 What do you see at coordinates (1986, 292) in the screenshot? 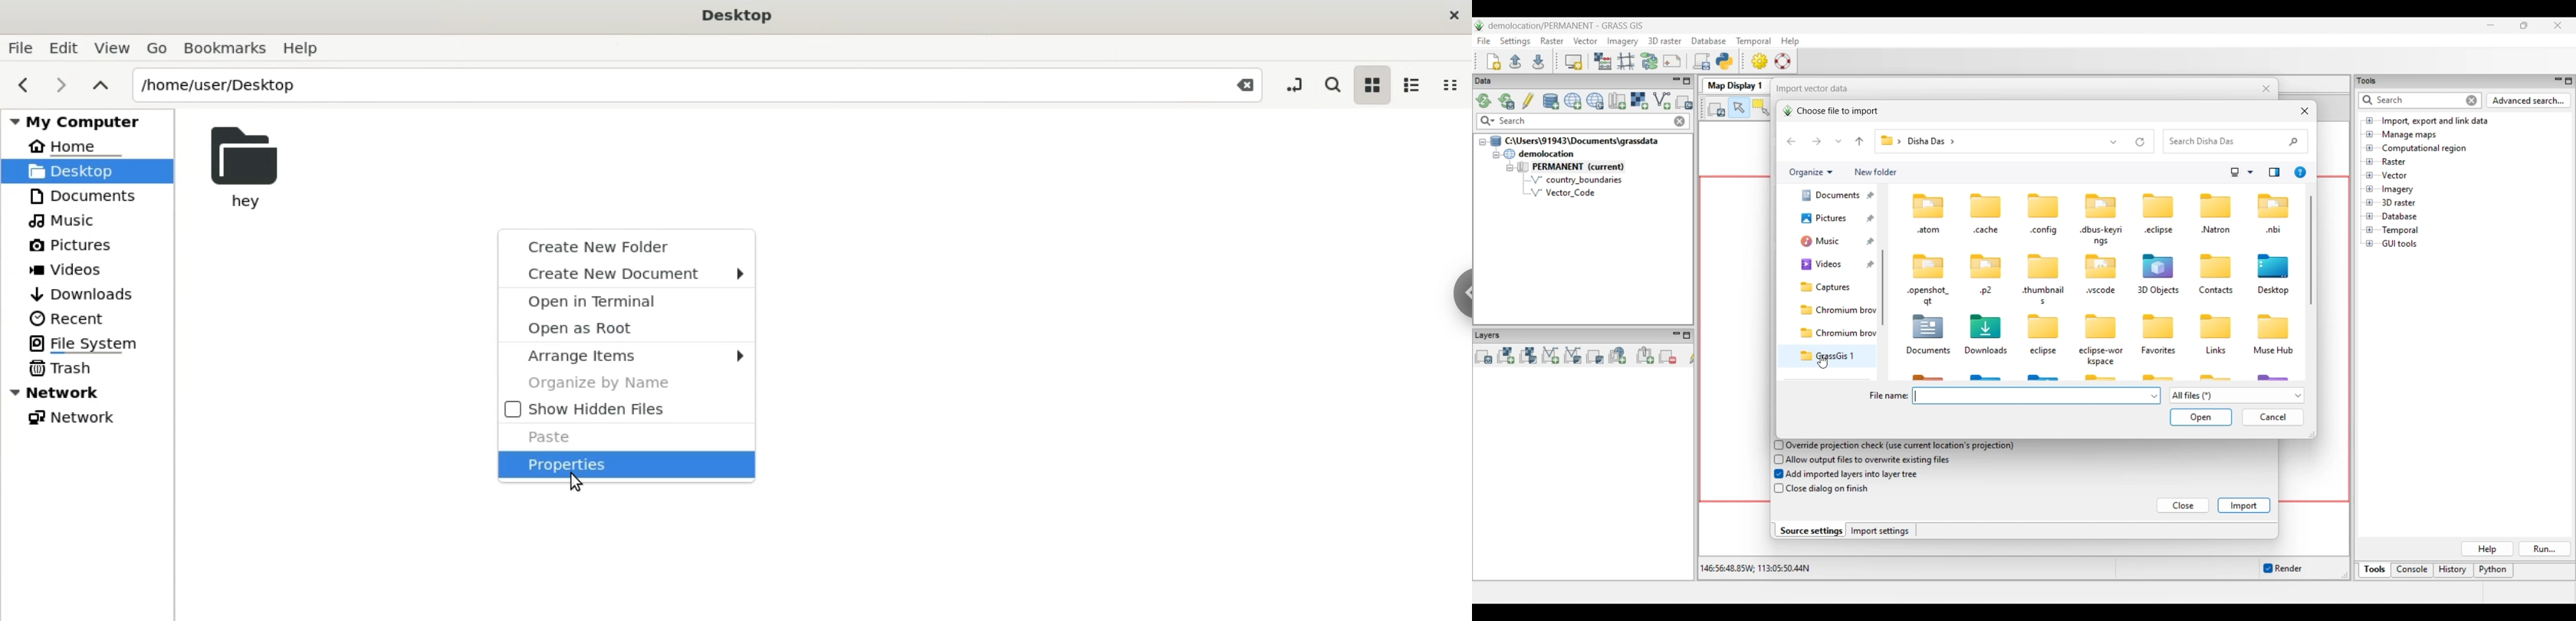
I see `p2` at bounding box center [1986, 292].